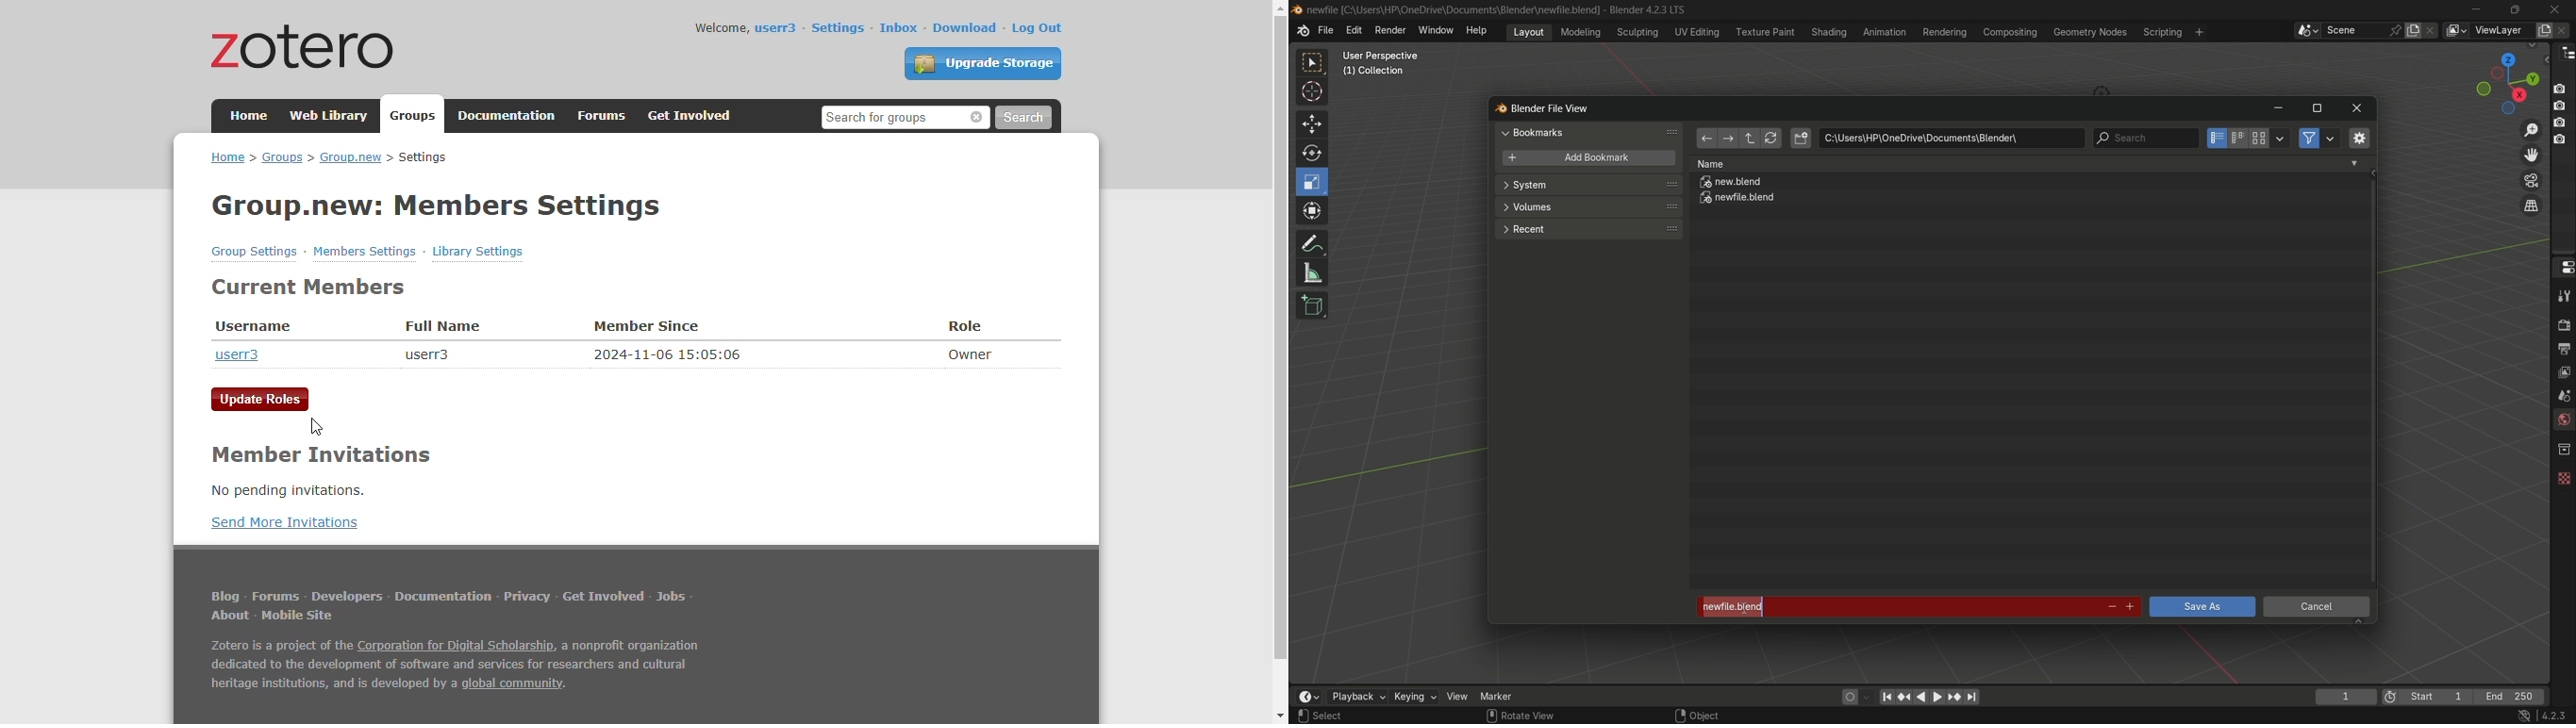  What do you see at coordinates (347, 596) in the screenshot?
I see `developers` at bounding box center [347, 596].